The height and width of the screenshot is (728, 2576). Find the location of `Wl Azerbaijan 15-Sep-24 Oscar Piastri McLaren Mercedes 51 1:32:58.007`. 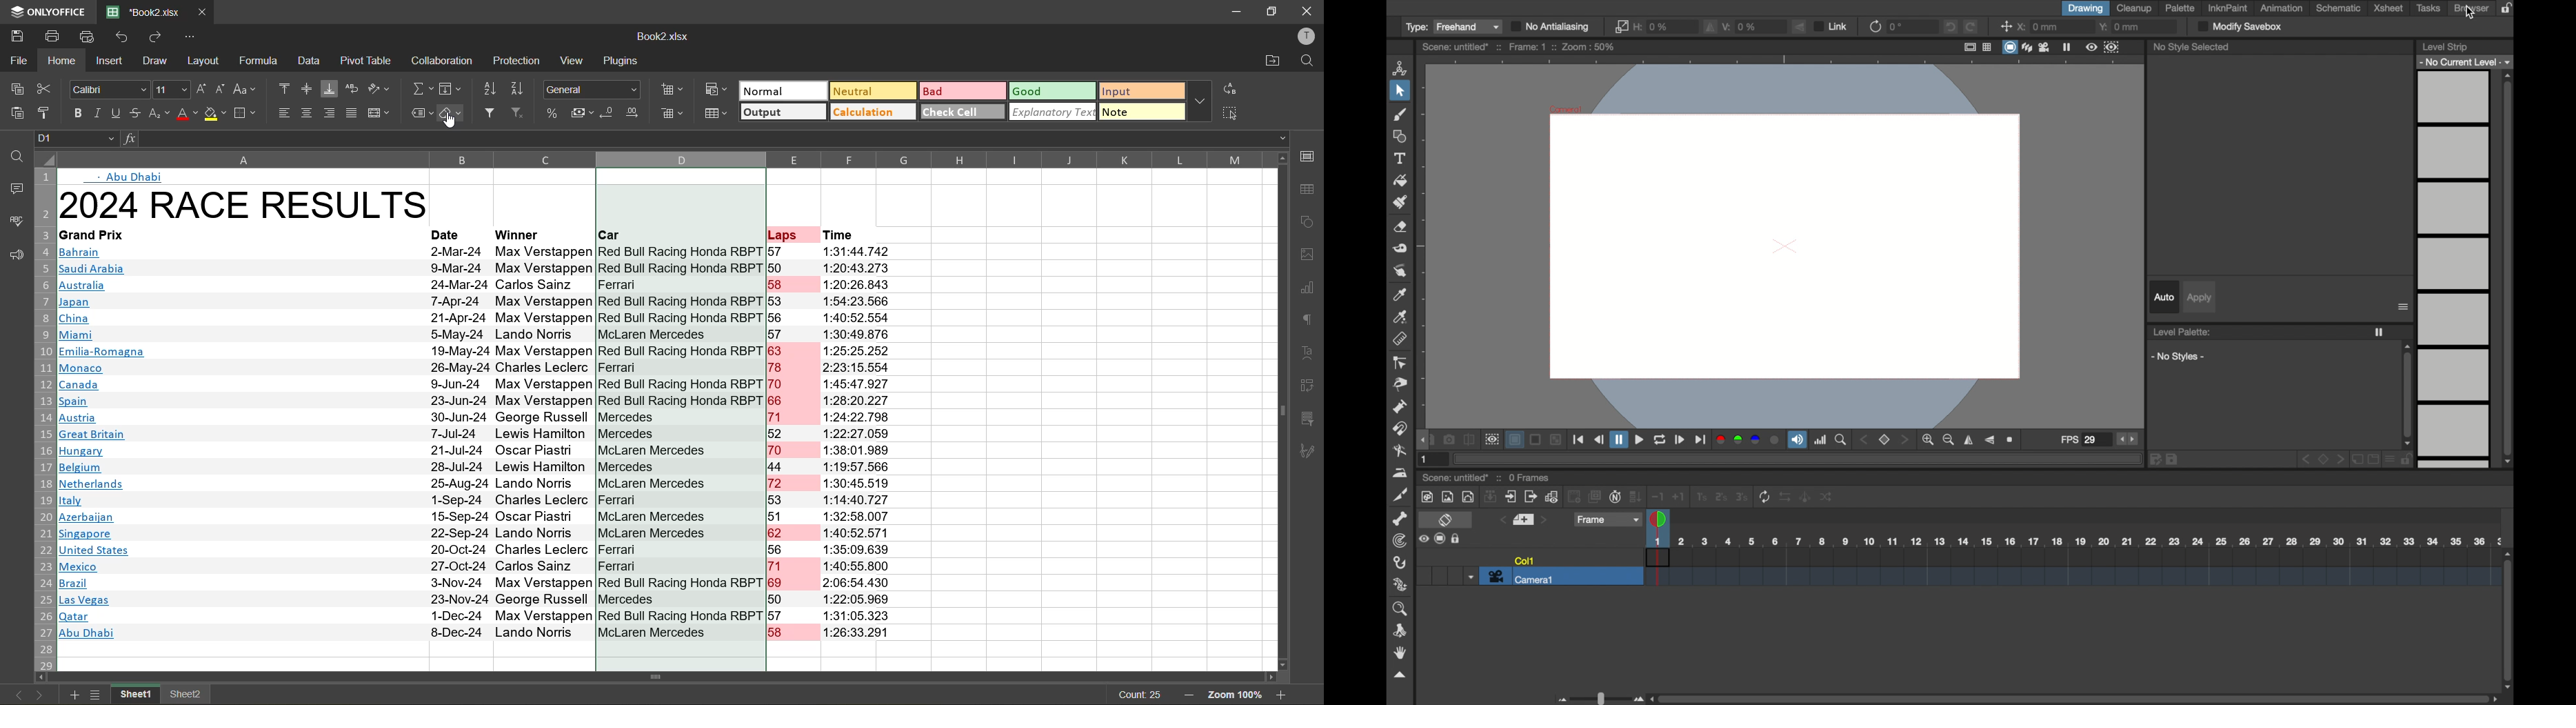

Wl Azerbaijan 15-Sep-24 Oscar Piastri McLaren Mercedes 51 1:32:58.007 is located at coordinates (477, 516).